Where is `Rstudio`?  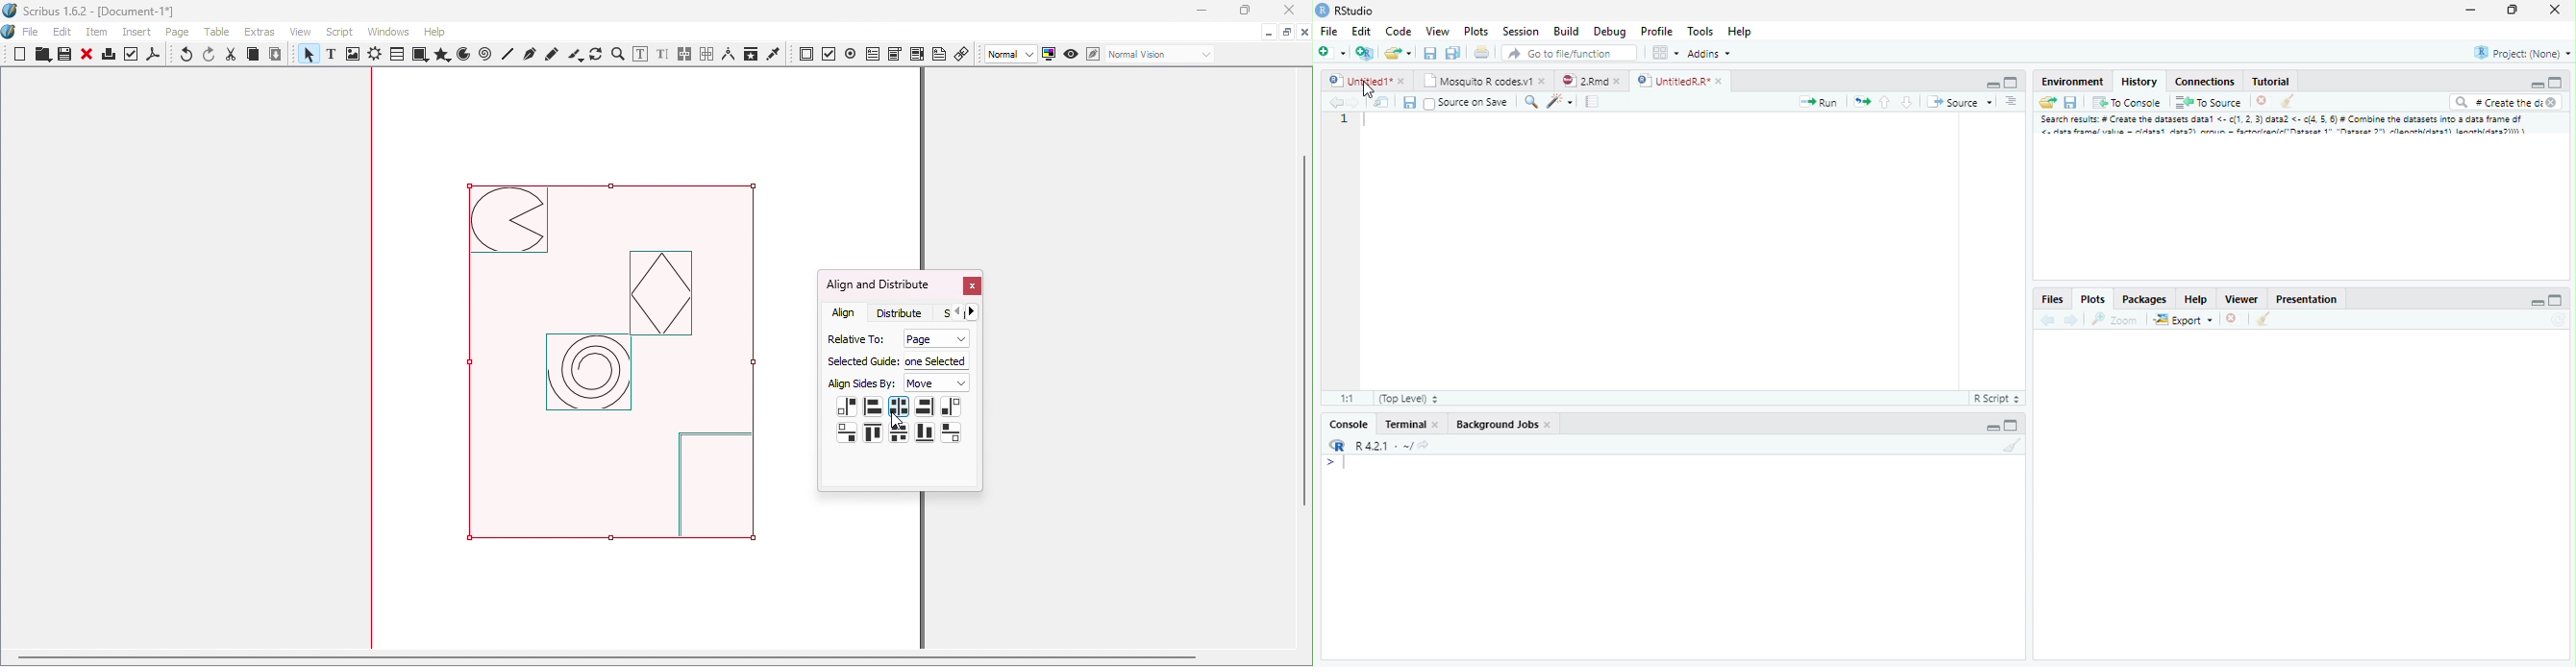 Rstudio is located at coordinates (1344, 9).